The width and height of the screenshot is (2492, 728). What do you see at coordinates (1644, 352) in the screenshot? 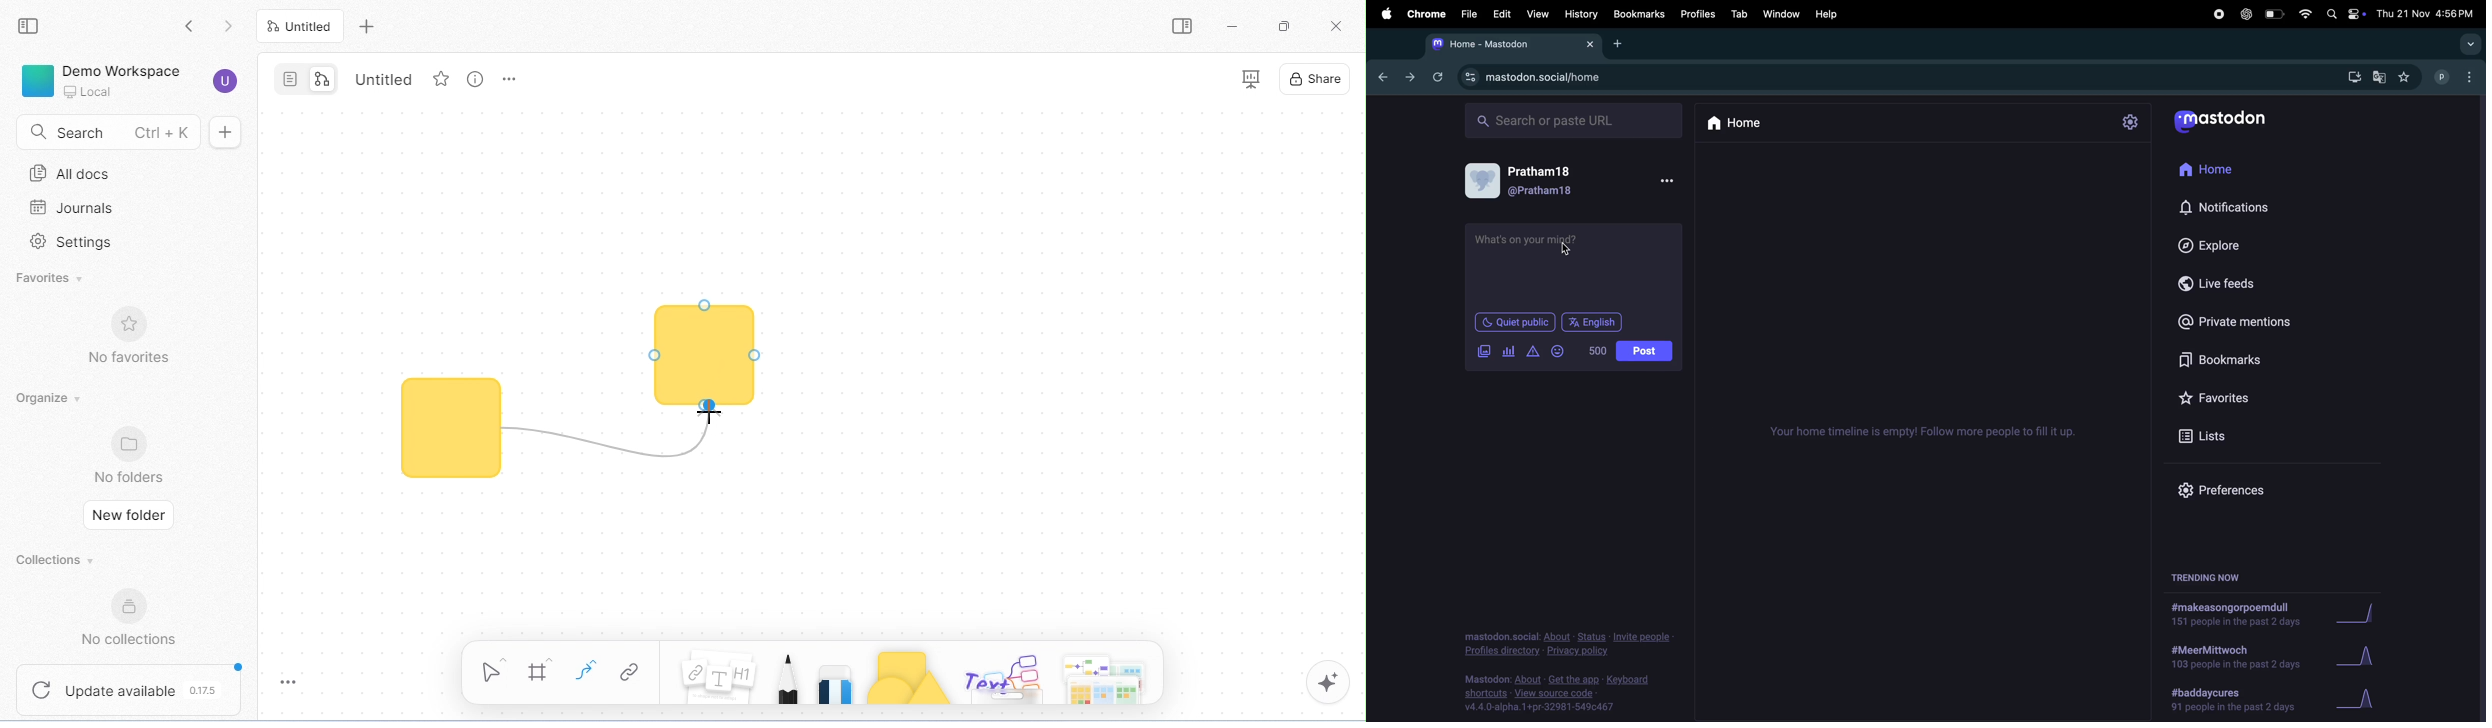
I see `post` at bounding box center [1644, 352].